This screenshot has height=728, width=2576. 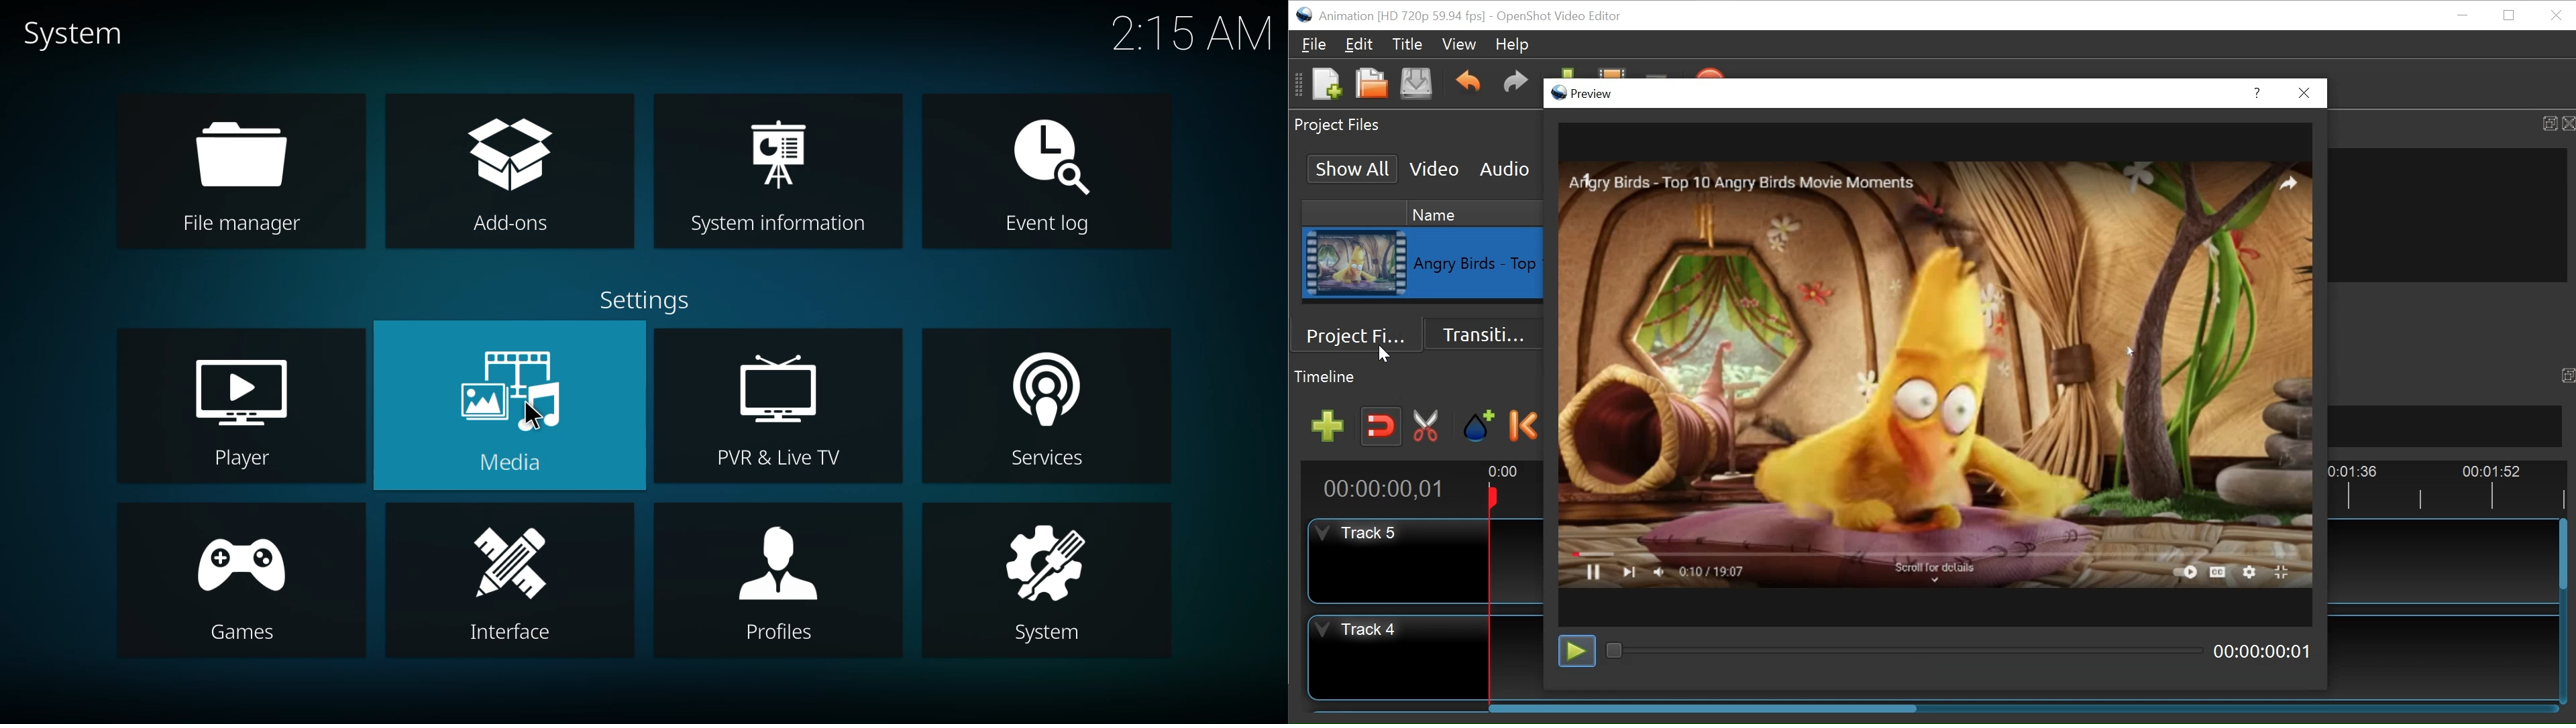 I want to click on player, so click(x=244, y=405).